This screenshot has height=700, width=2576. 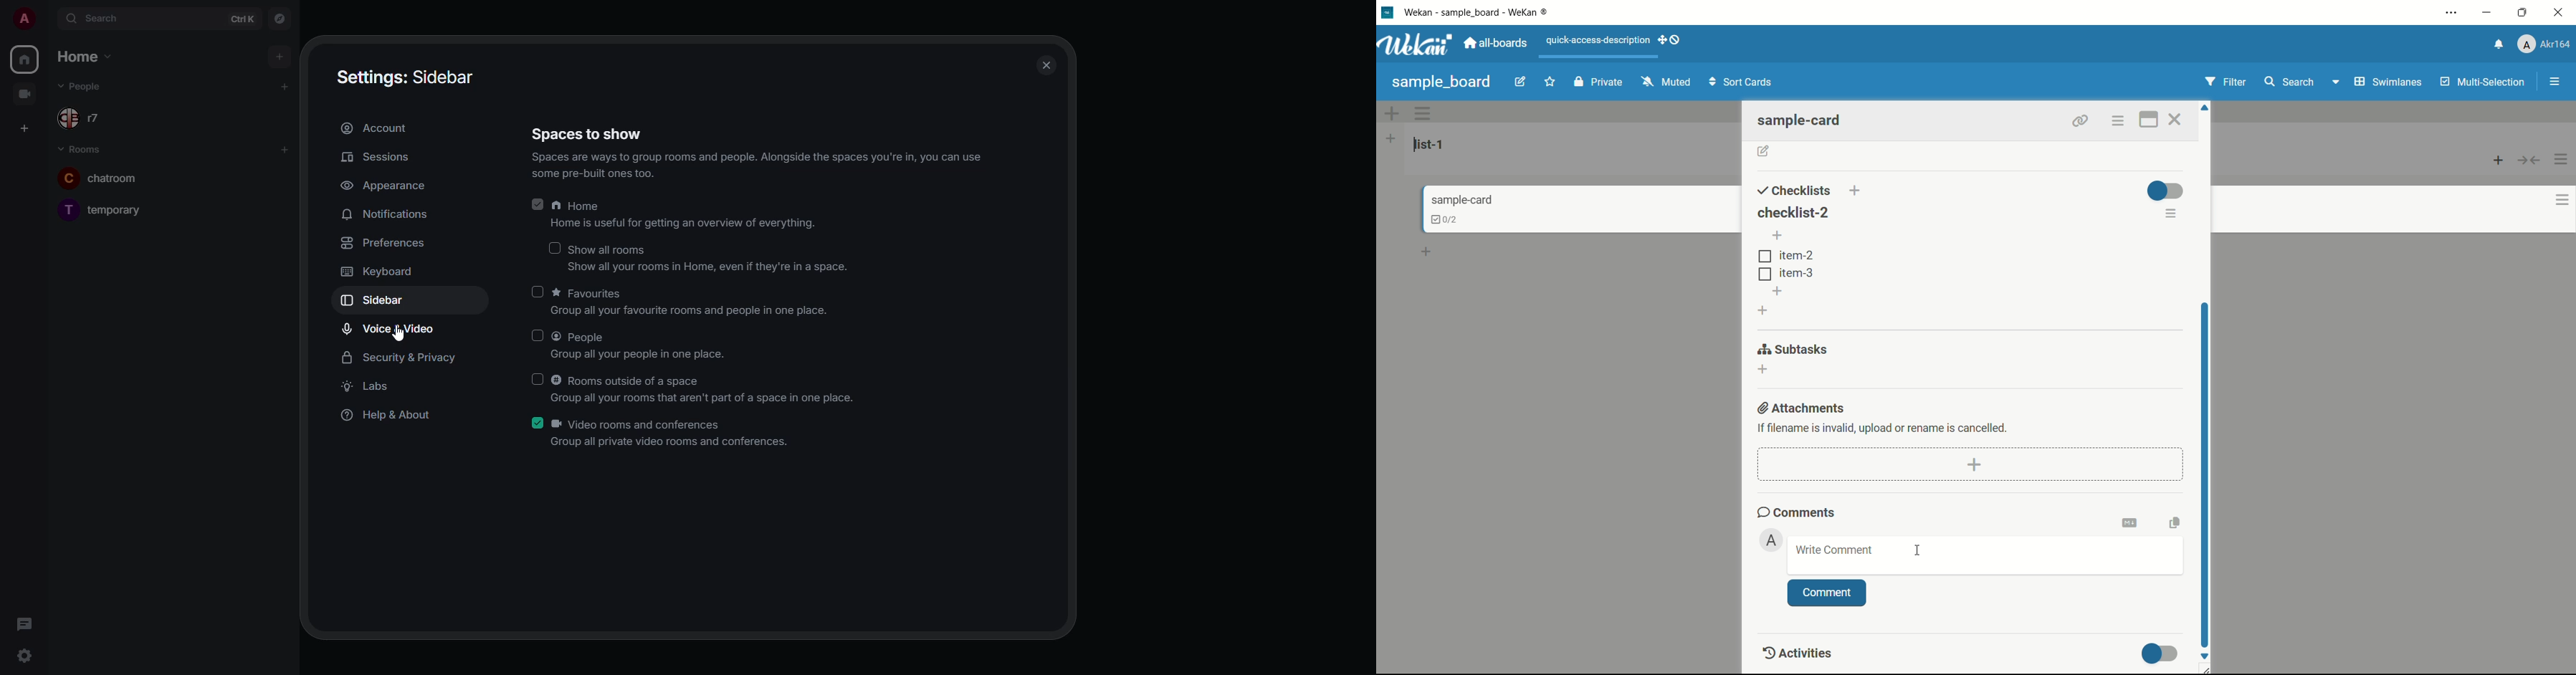 I want to click on checklist, so click(x=1437, y=219).